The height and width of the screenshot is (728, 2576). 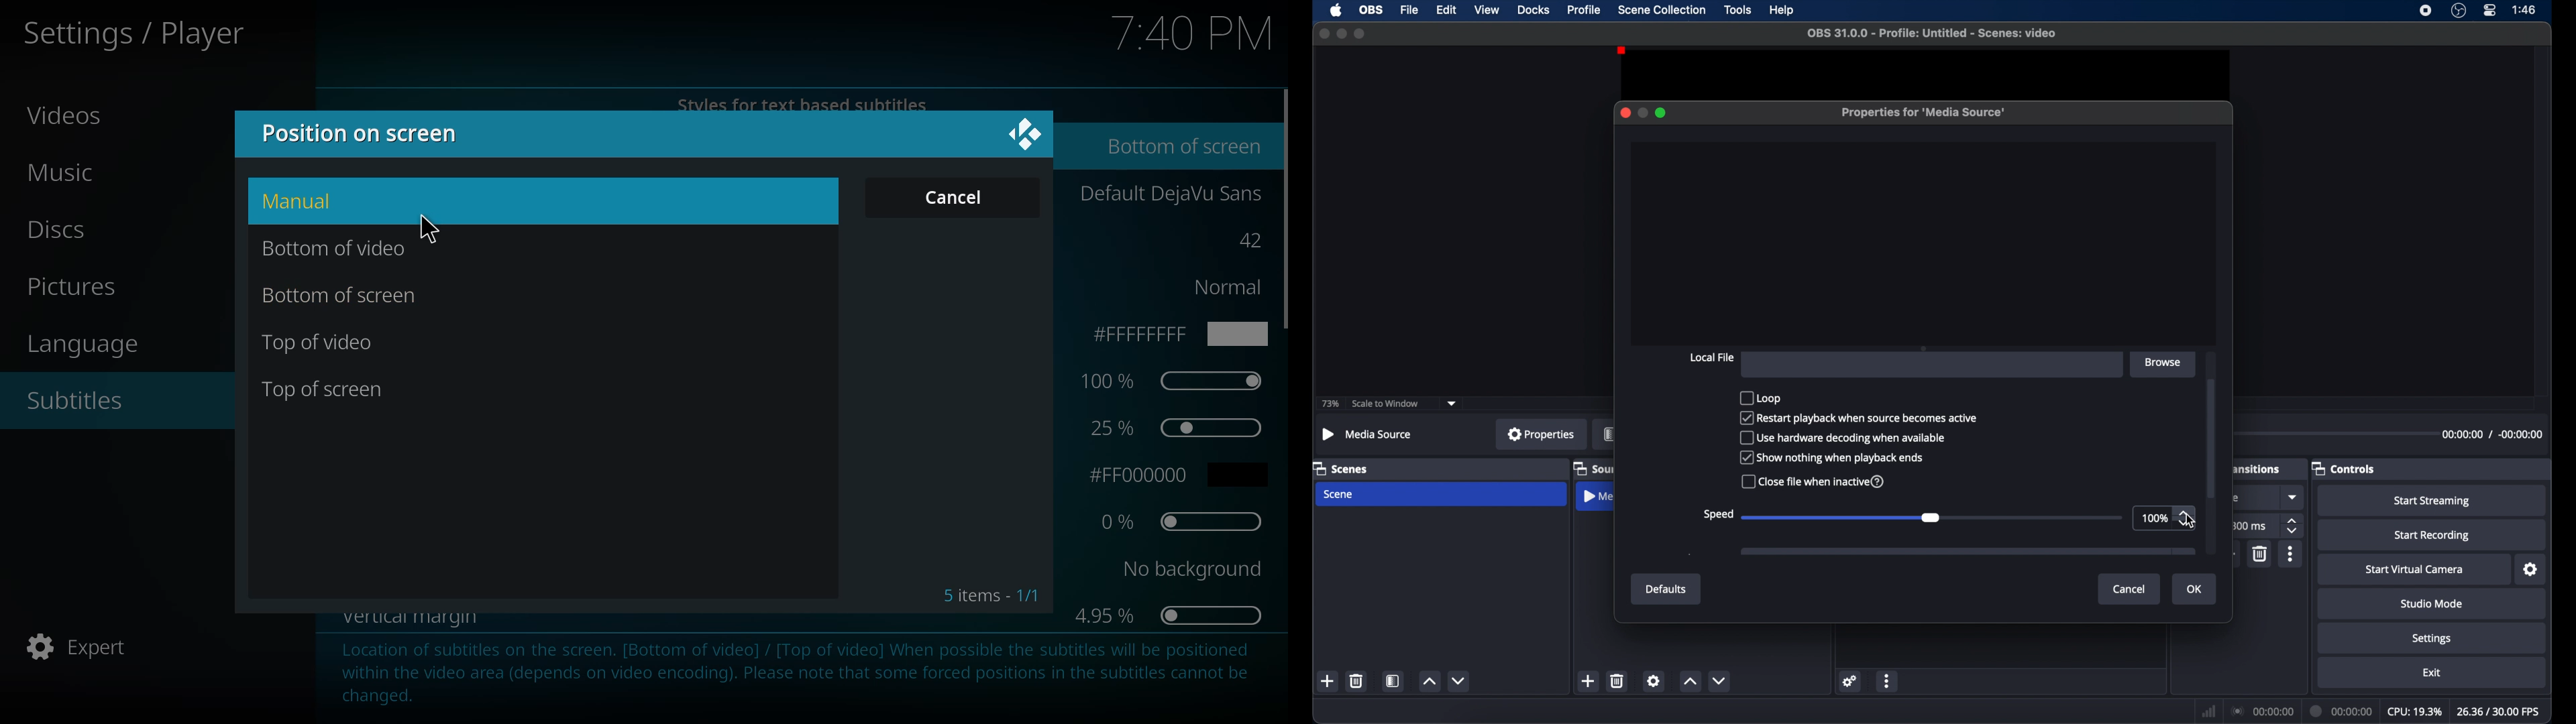 What do you see at coordinates (2432, 673) in the screenshot?
I see `exit` at bounding box center [2432, 673].